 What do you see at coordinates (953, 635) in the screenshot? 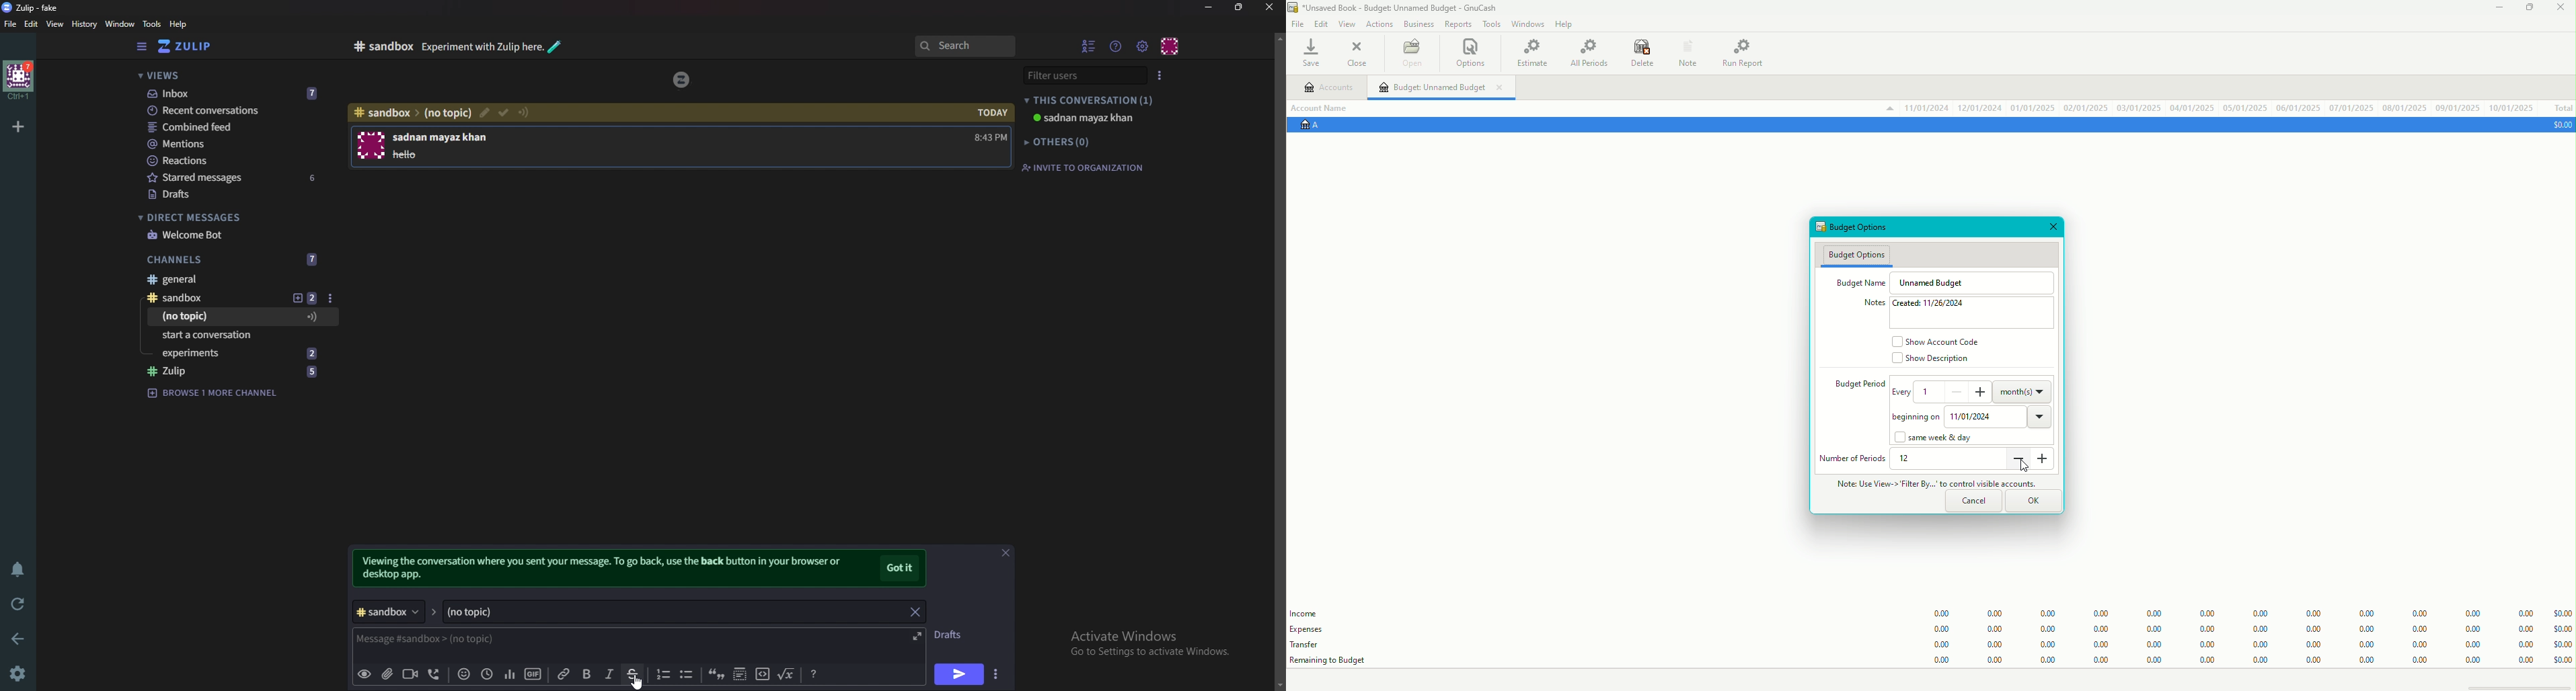
I see `Drafts` at bounding box center [953, 635].